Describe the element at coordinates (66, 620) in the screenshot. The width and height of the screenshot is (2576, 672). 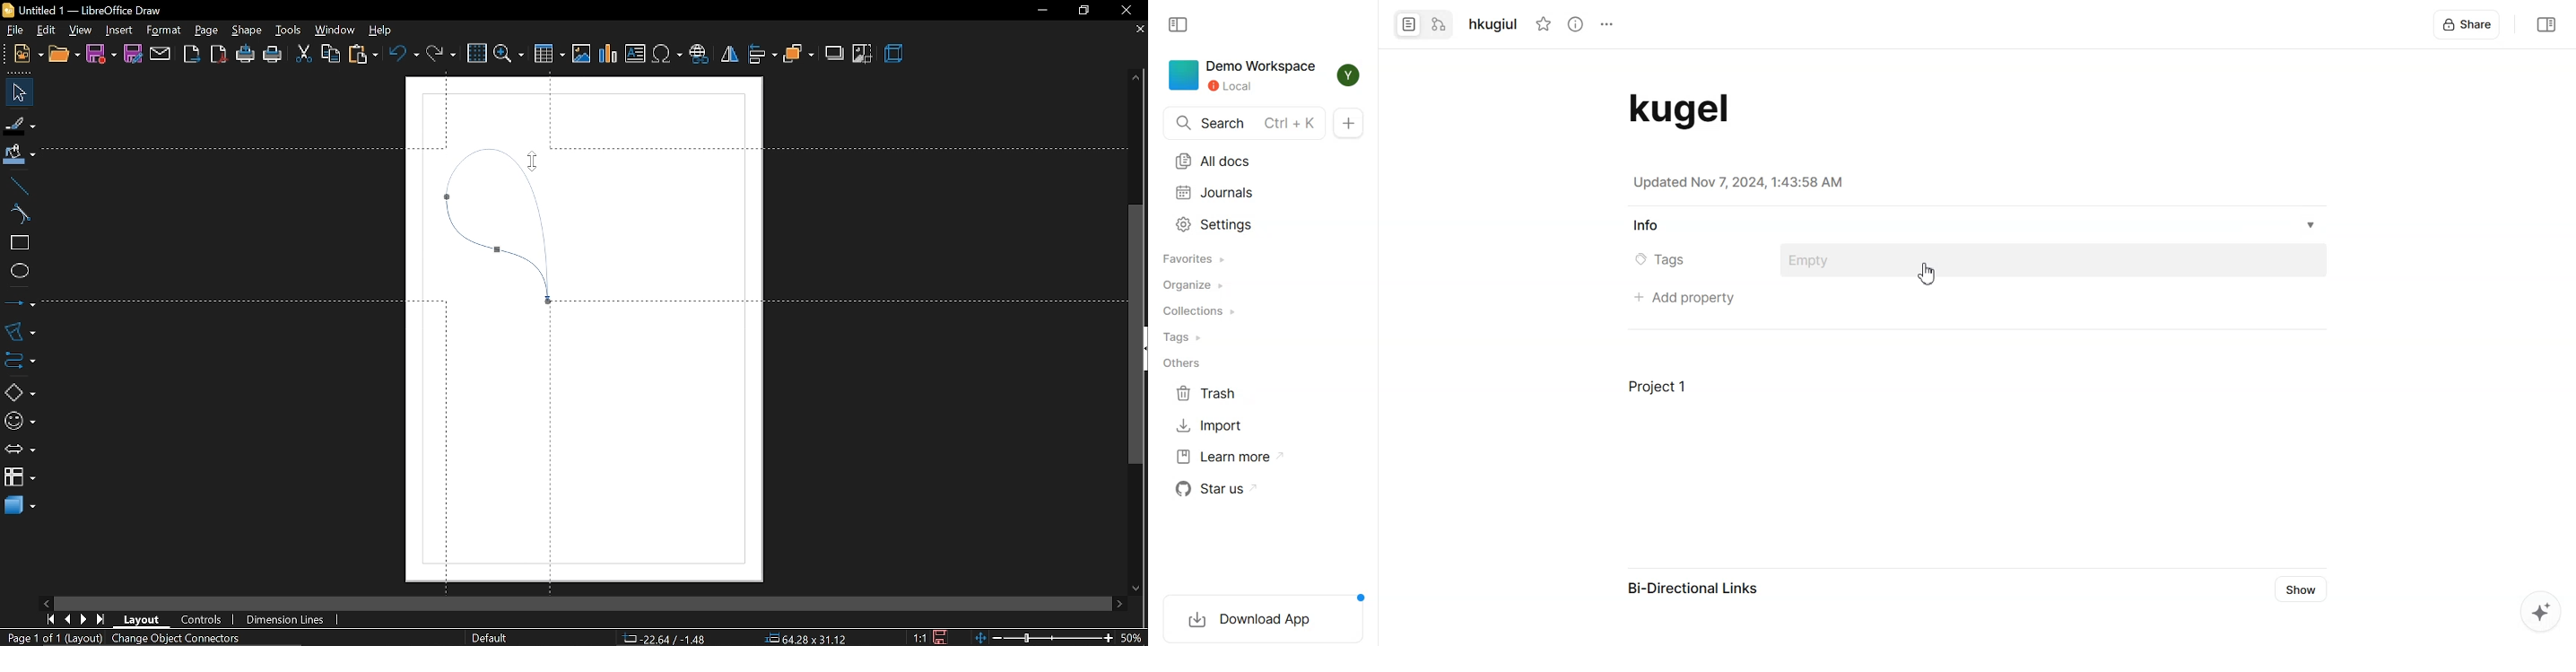
I see `previous page` at that location.